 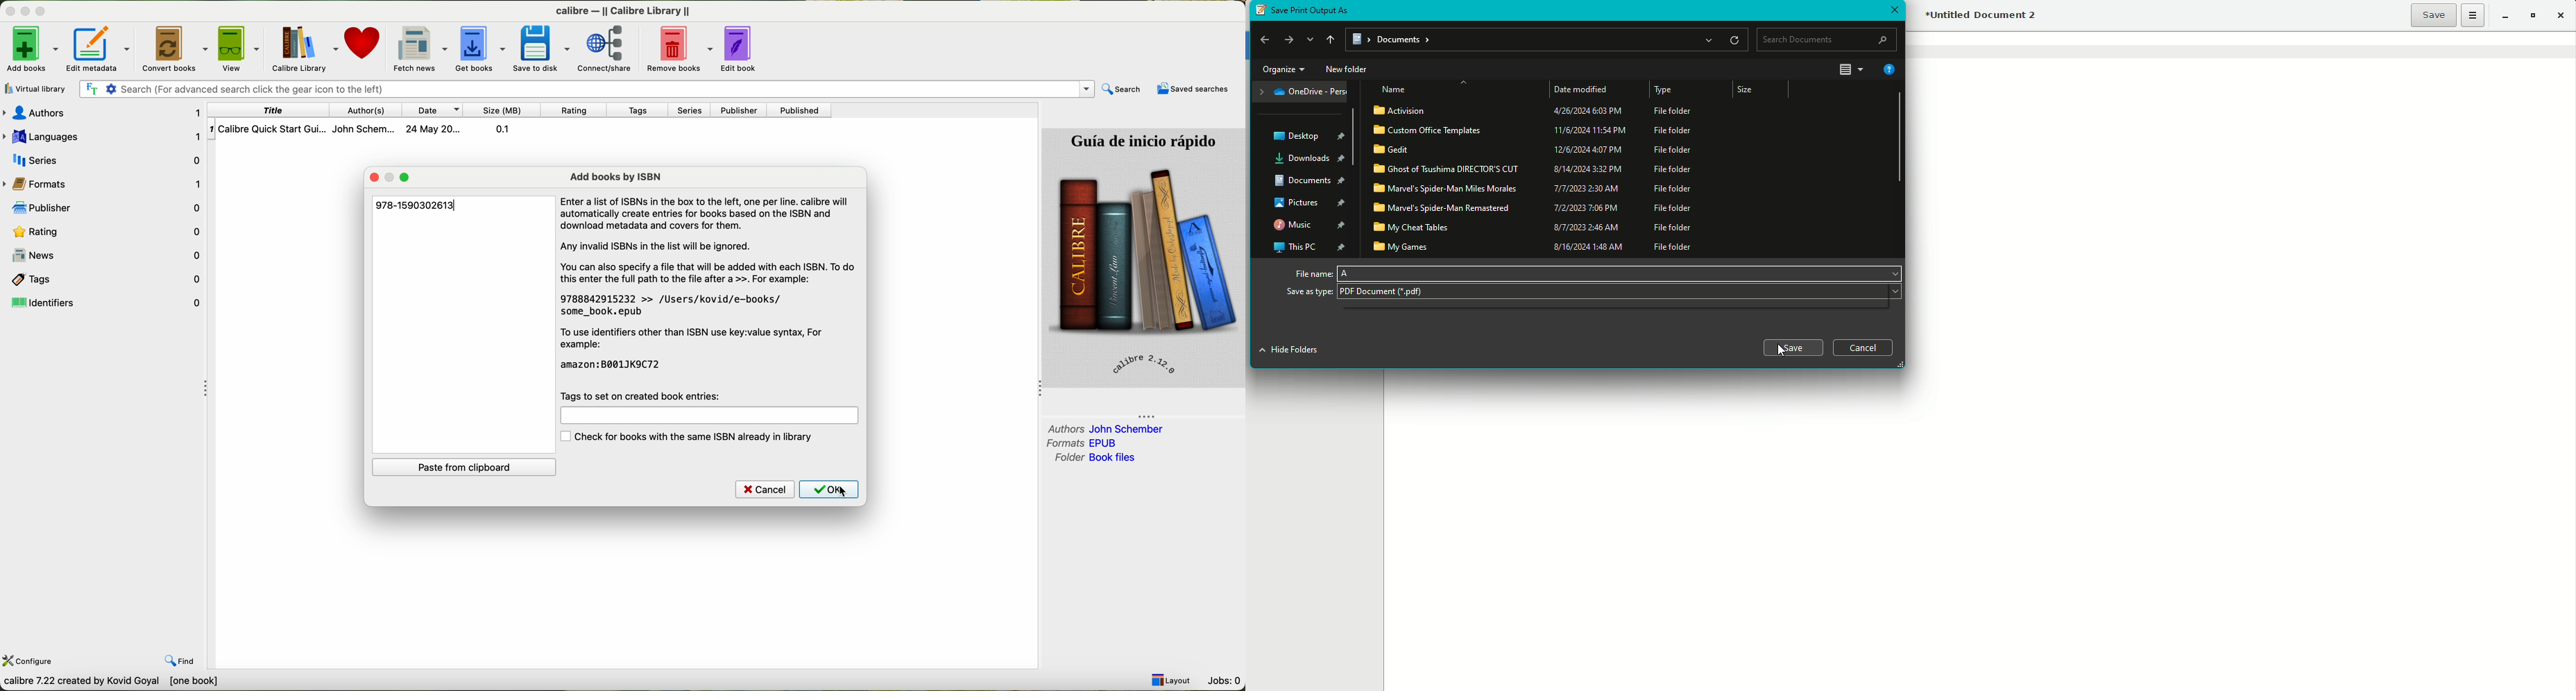 I want to click on maximize window, so click(x=406, y=178).